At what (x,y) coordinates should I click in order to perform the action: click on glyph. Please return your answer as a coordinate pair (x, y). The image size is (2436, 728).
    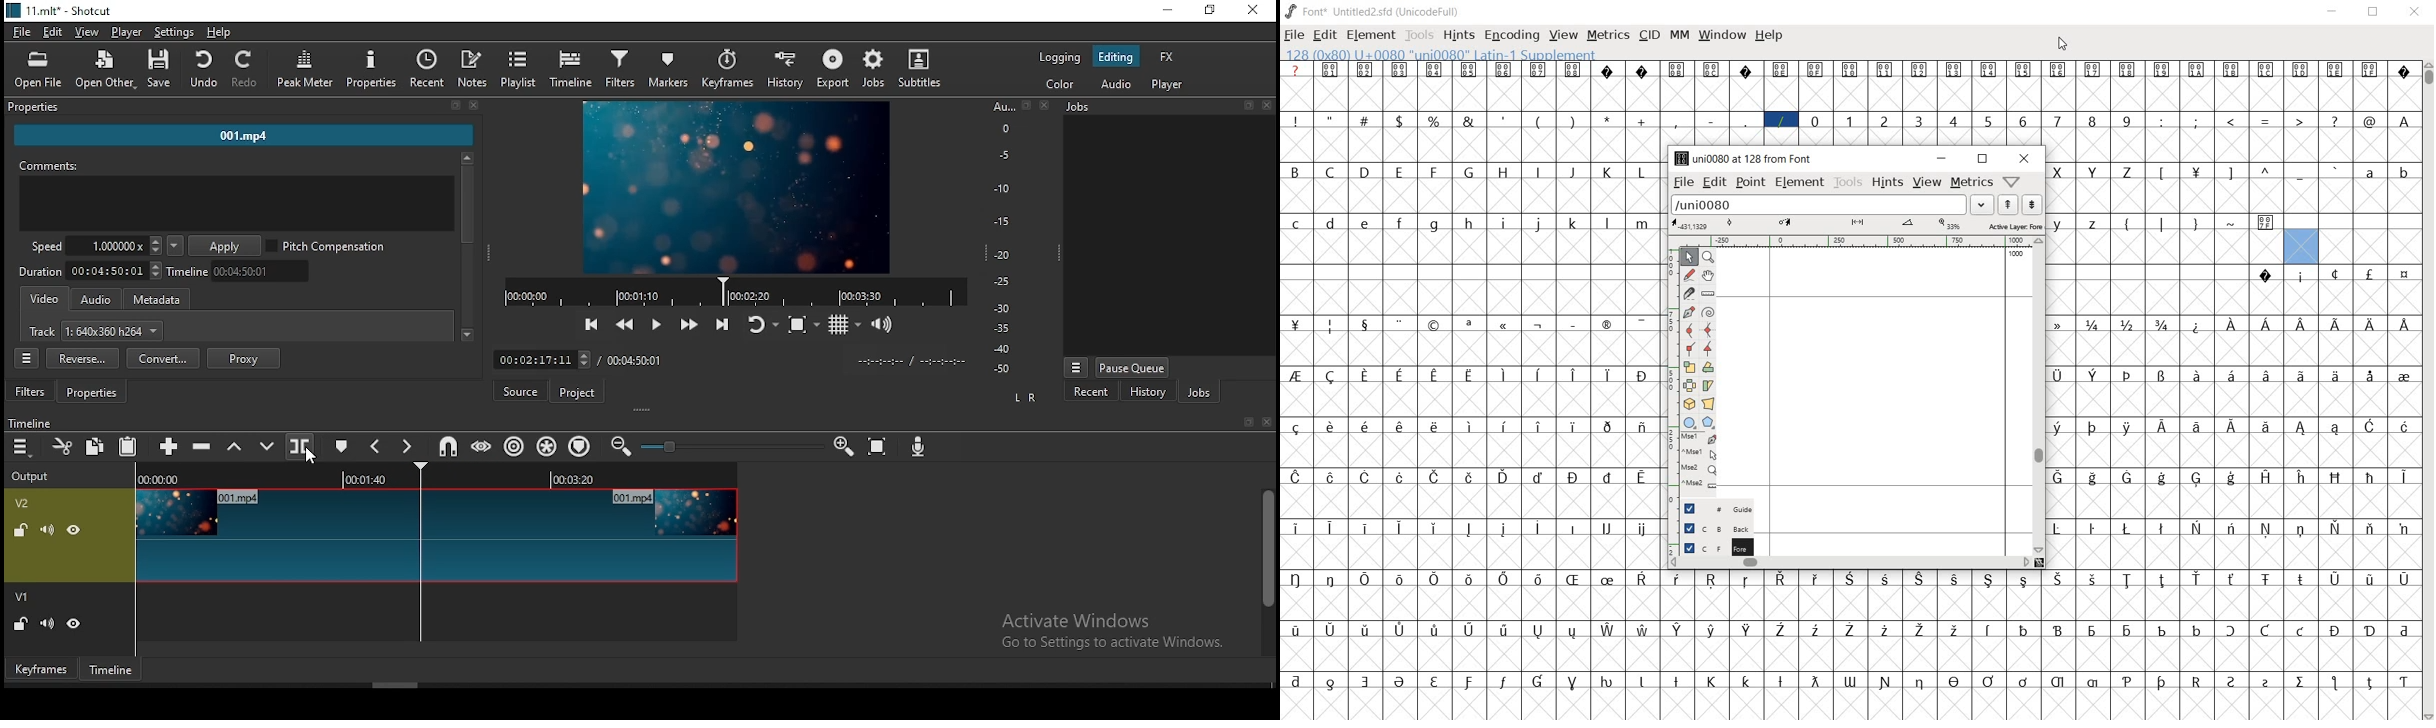
    Looking at the image, I should click on (1296, 528).